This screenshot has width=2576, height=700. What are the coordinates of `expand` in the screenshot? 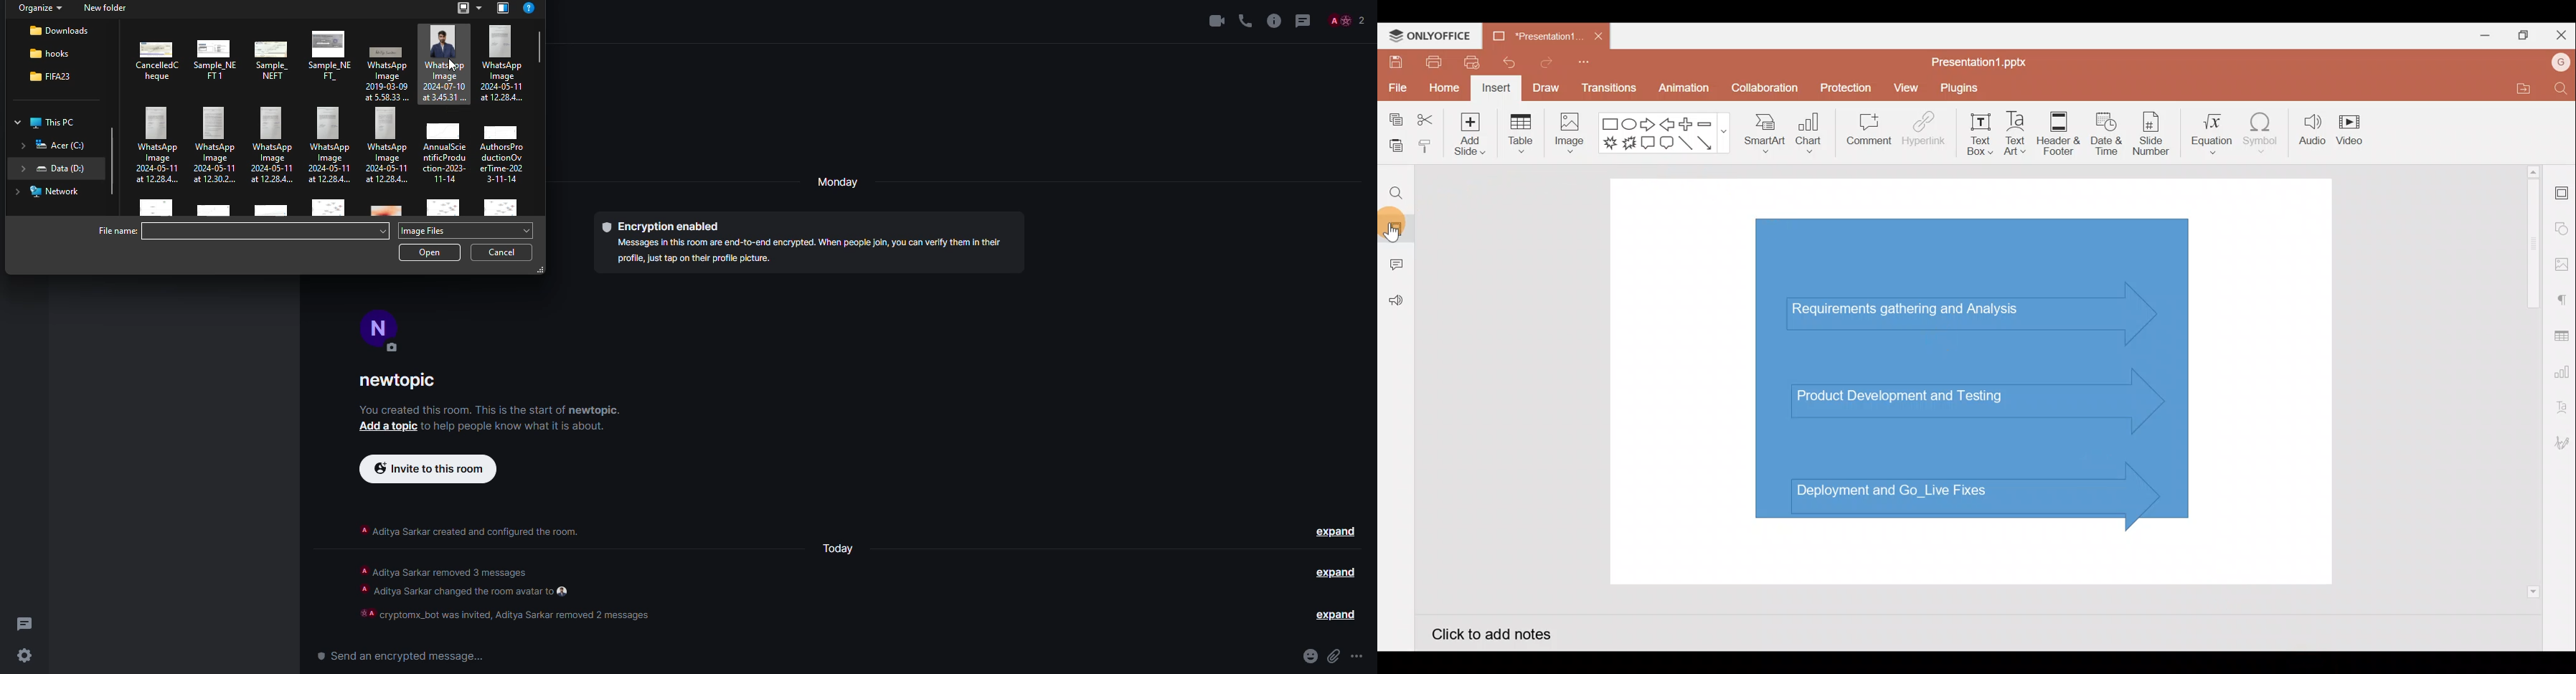 It's located at (1339, 574).